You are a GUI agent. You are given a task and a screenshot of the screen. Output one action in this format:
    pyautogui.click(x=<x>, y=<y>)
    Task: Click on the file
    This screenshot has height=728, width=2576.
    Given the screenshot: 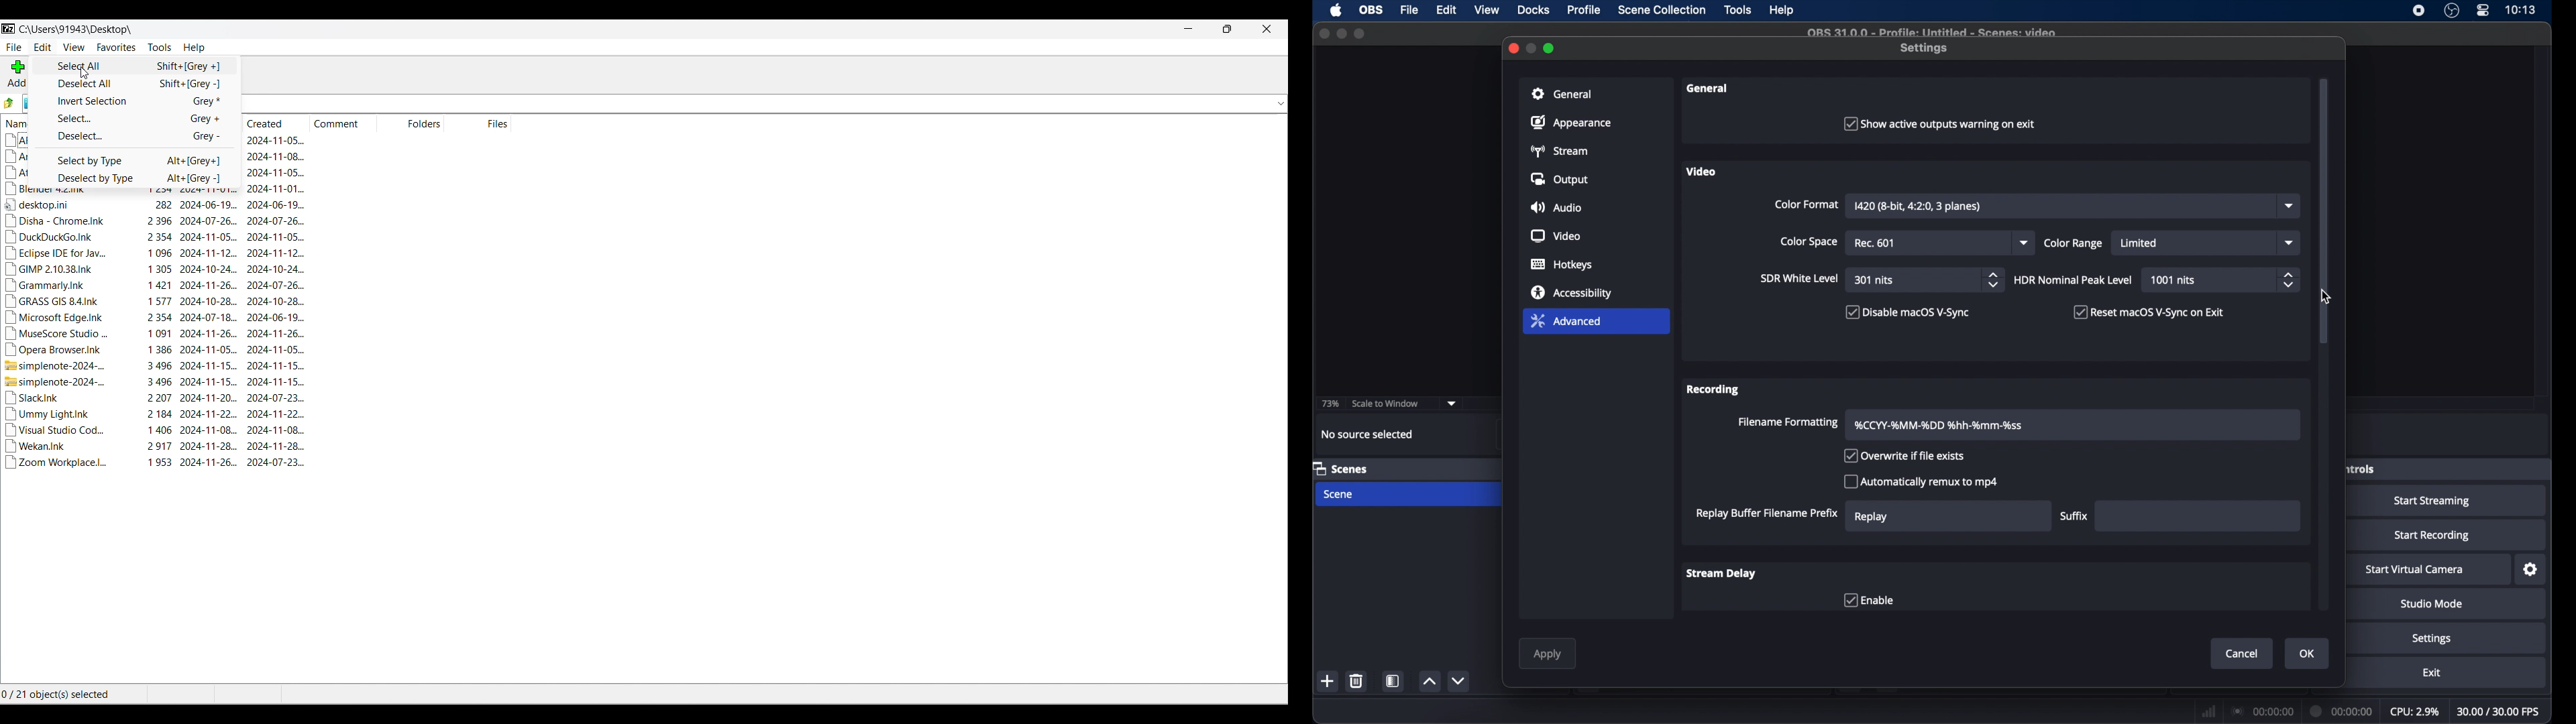 What is the action you would take?
    pyautogui.click(x=1409, y=11)
    